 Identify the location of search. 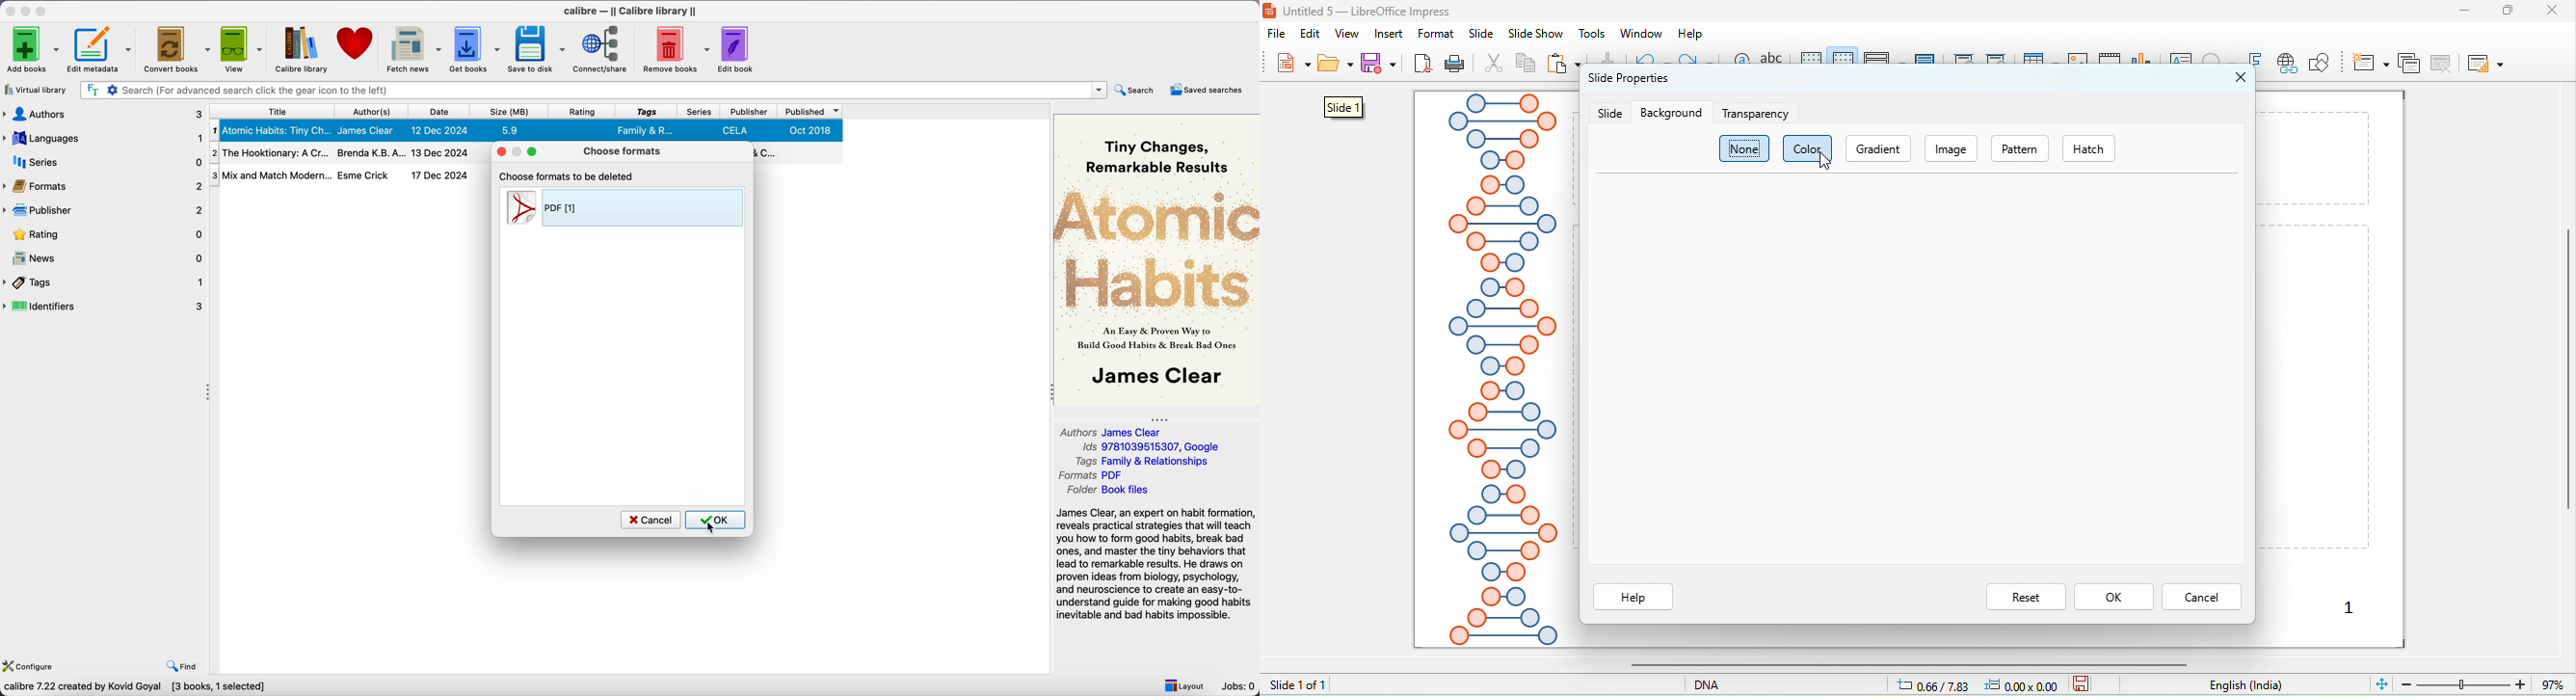
(1134, 90).